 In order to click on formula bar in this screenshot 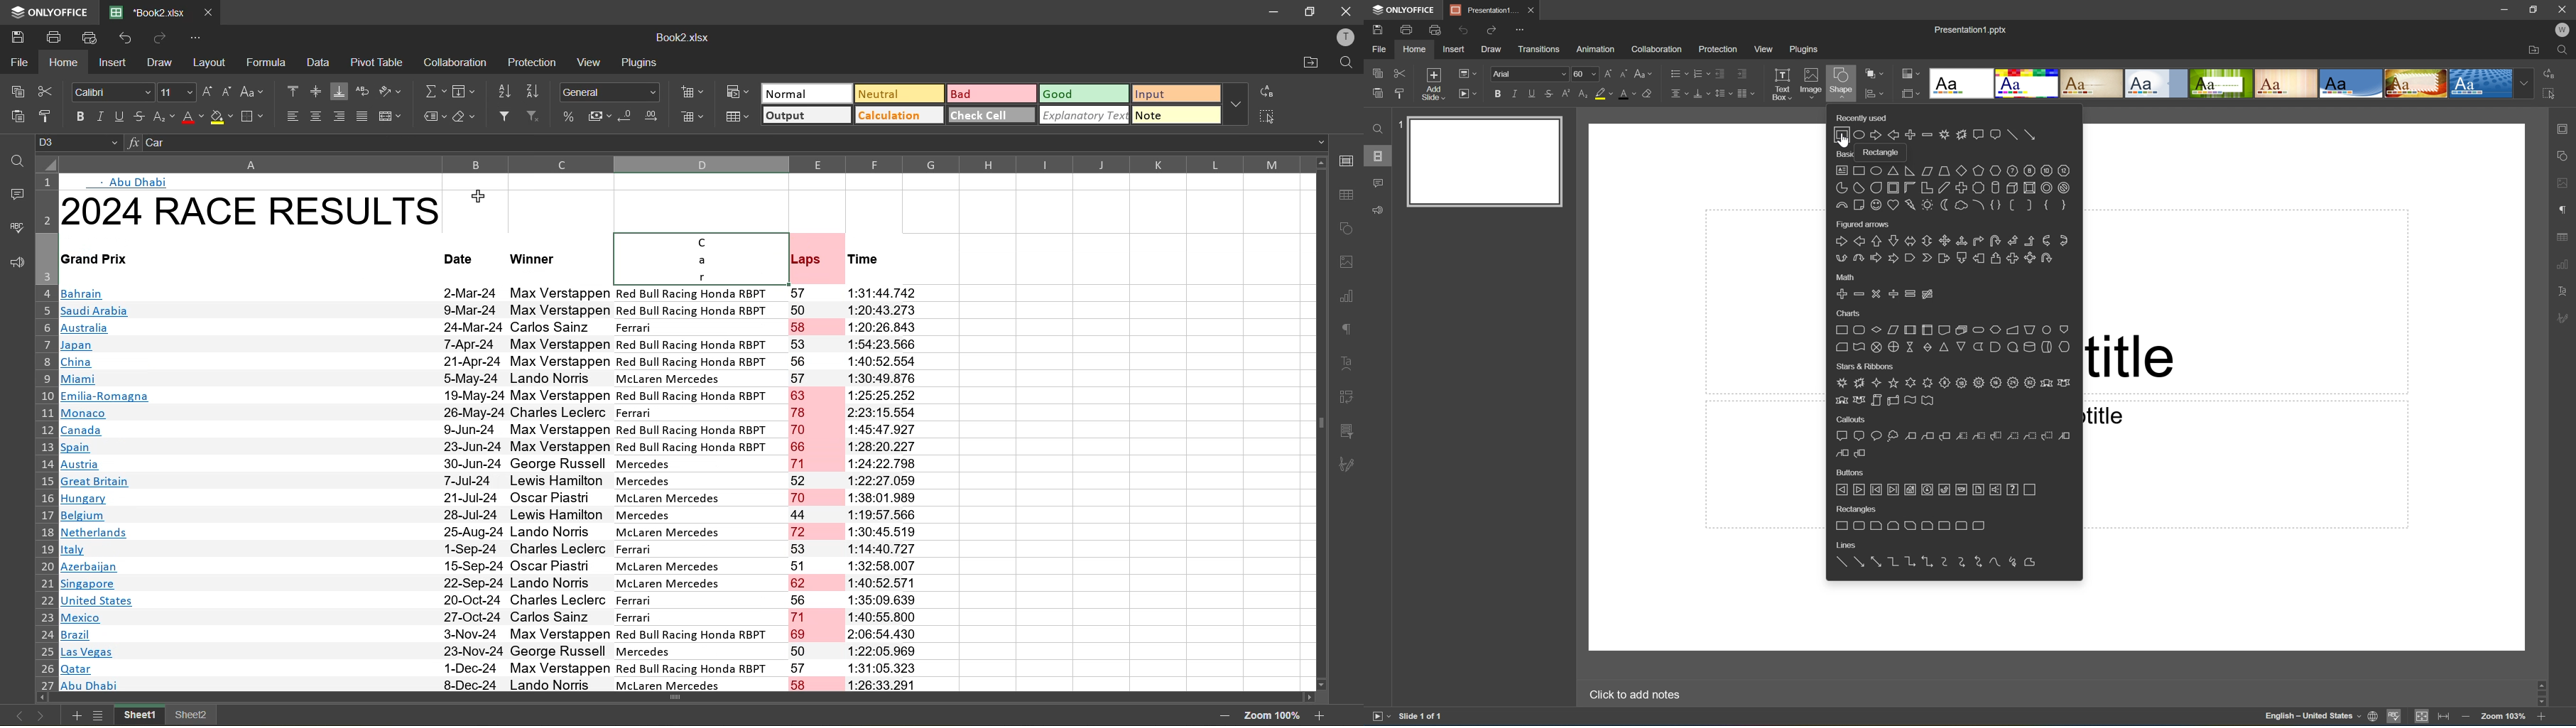, I will do `click(727, 143)`.